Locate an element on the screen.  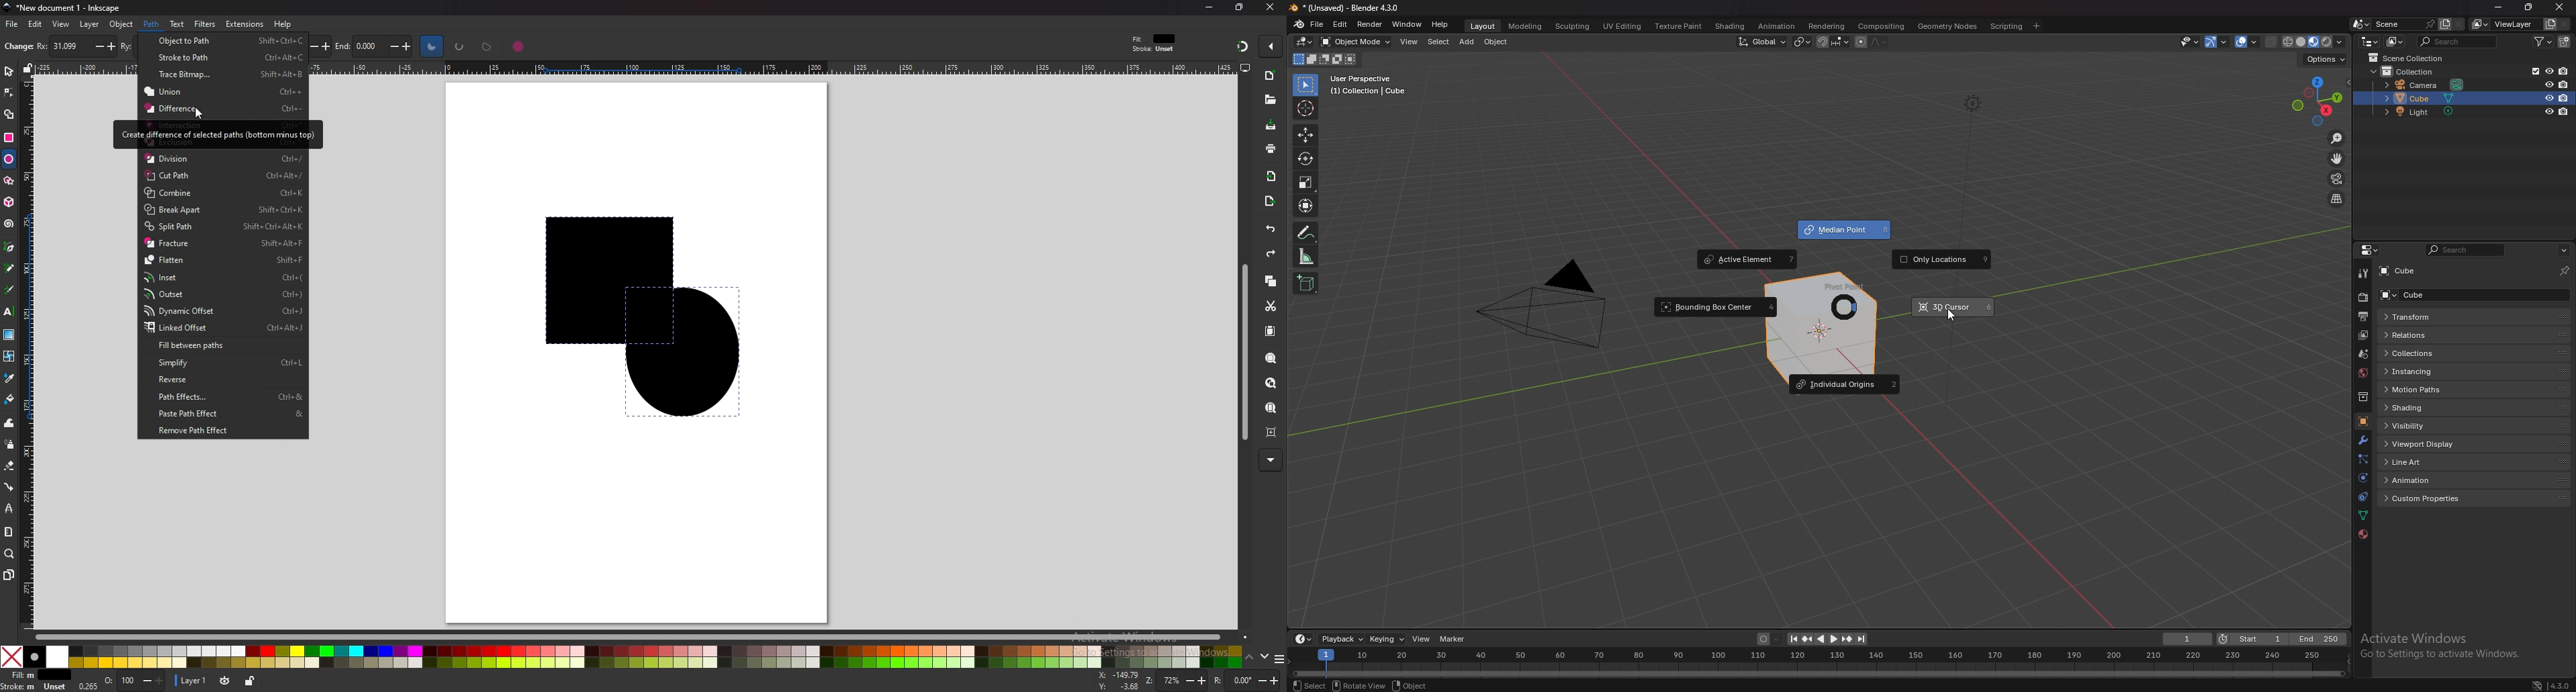
toggle xrays is located at coordinates (2272, 42).